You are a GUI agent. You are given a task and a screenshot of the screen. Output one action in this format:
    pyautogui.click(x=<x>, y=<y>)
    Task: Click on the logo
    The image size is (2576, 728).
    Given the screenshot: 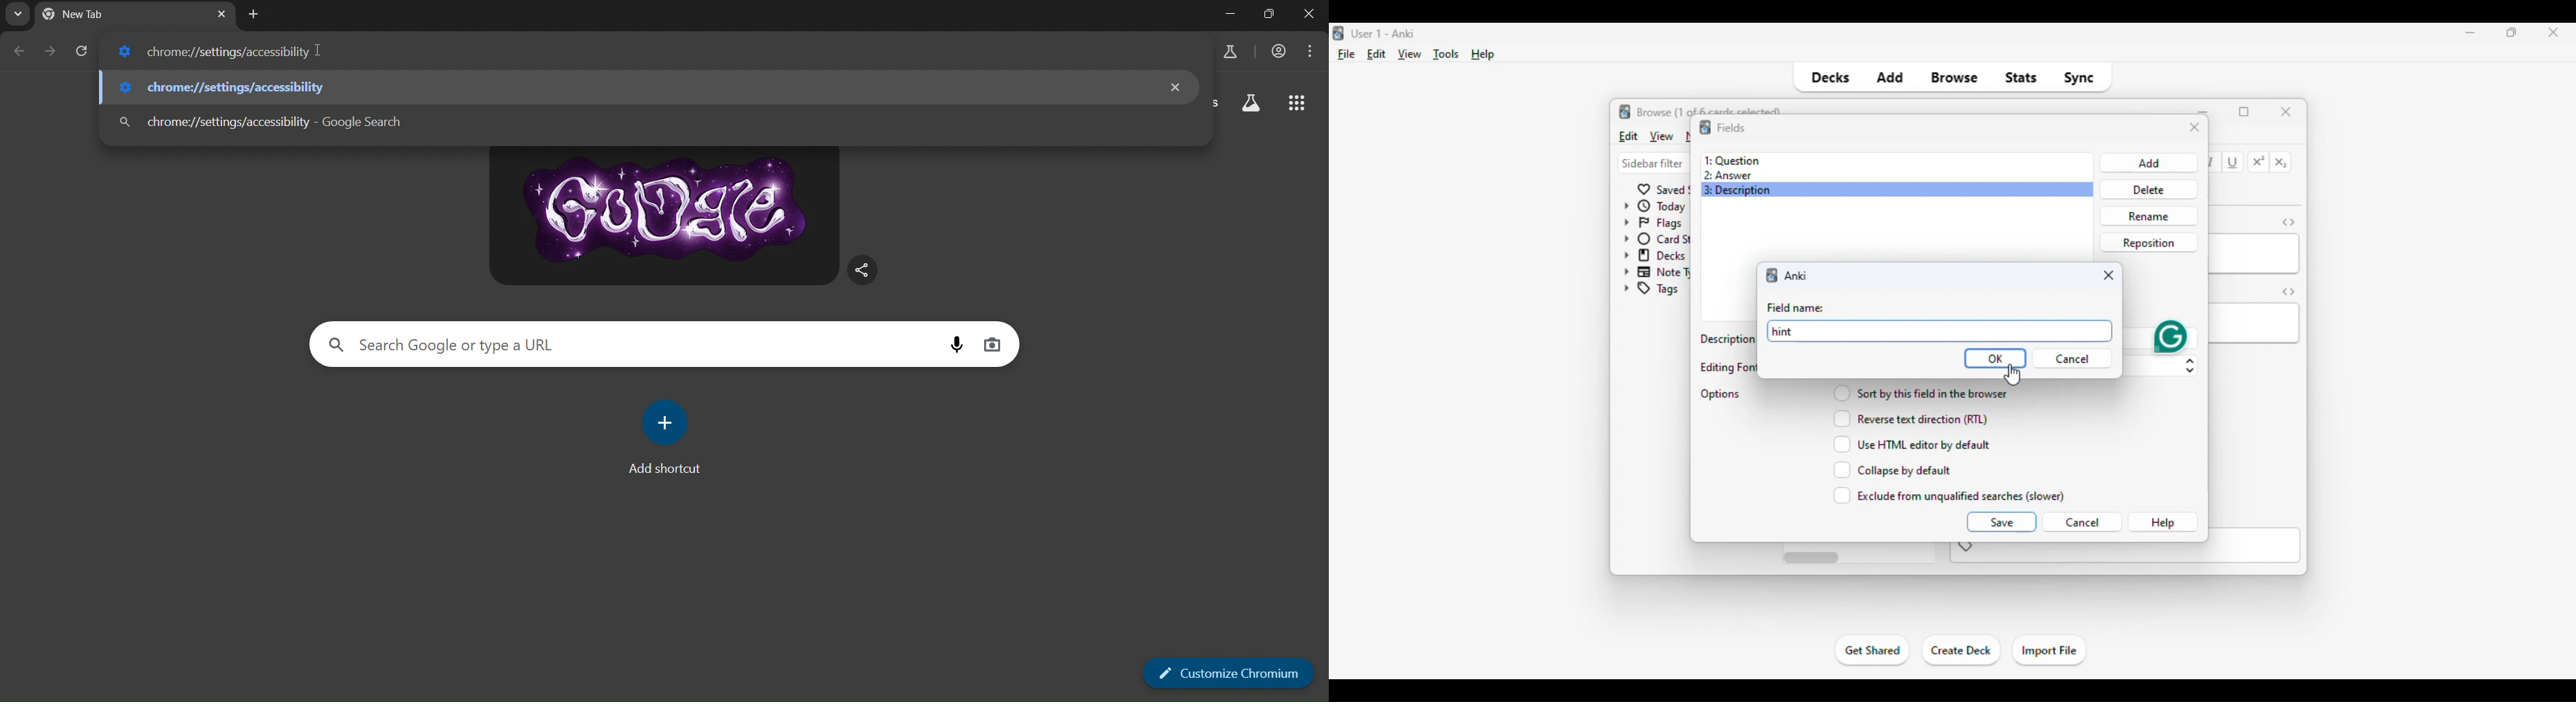 What is the action you would take?
    pyautogui.click(x=1625, y=111)
    